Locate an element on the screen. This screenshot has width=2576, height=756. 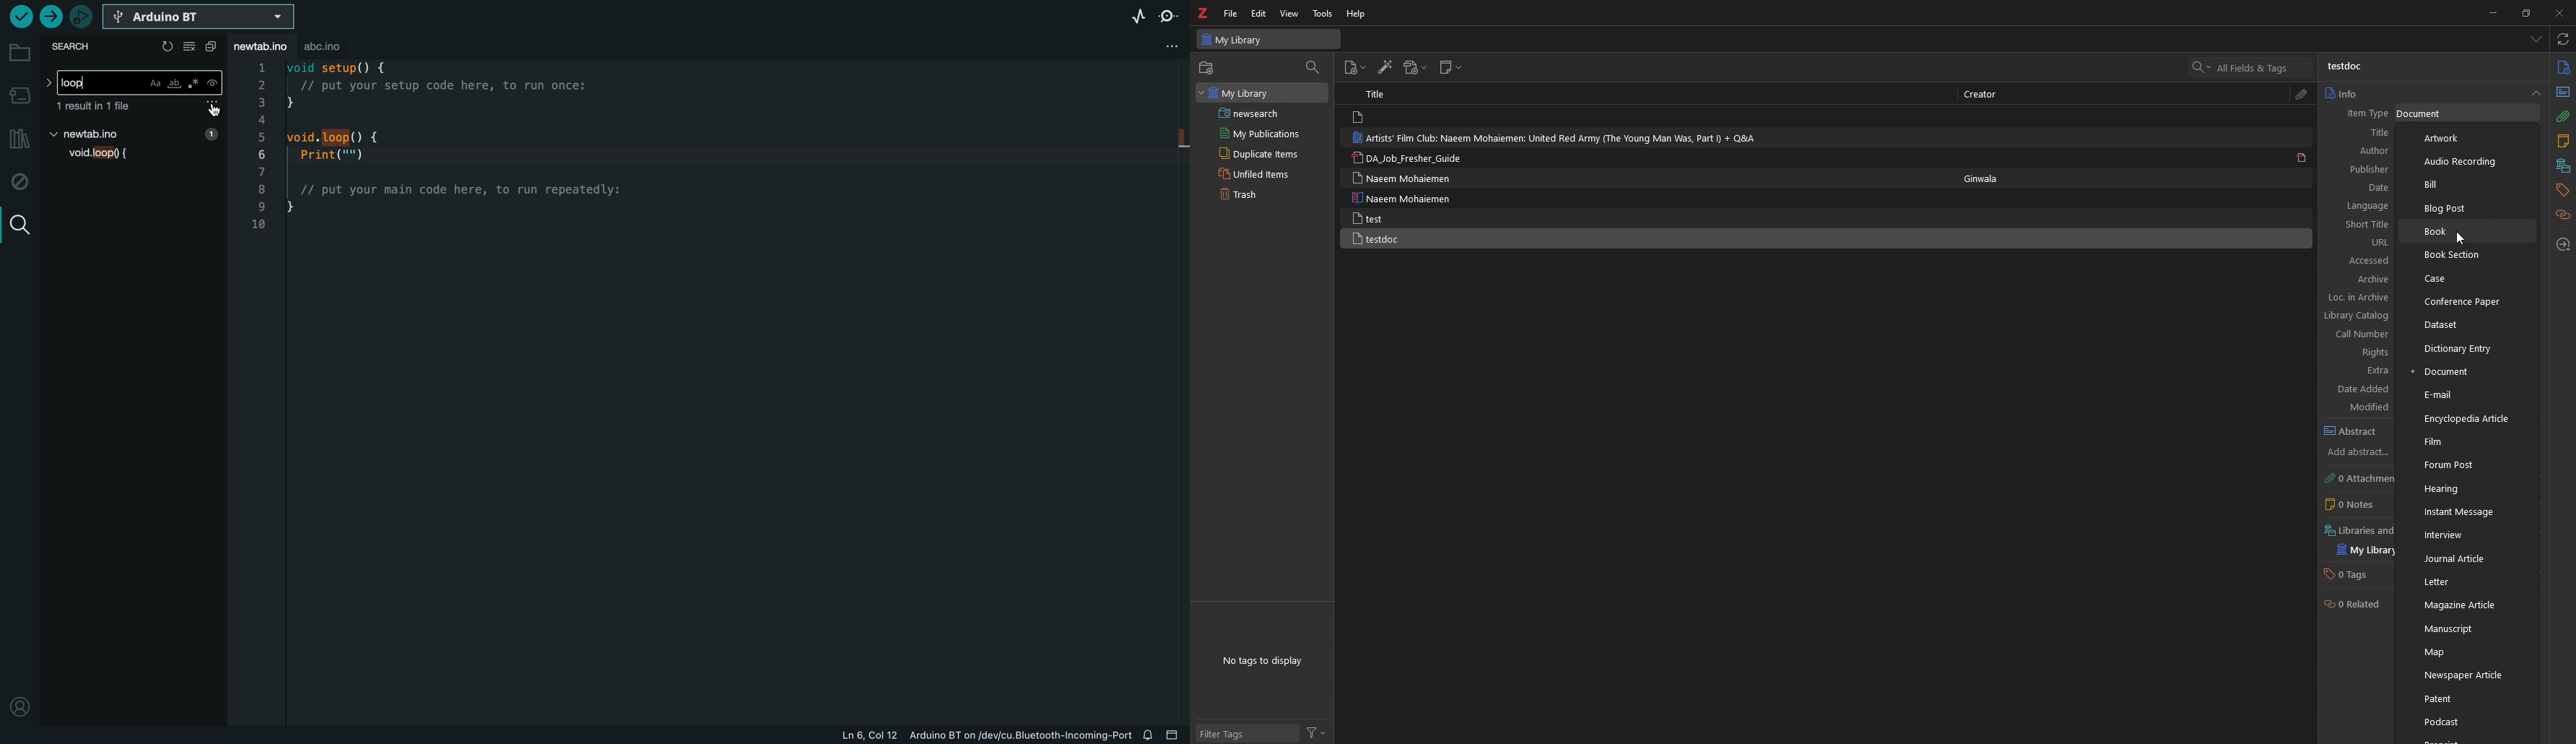
Creator is located at coordinates (1983, 95).